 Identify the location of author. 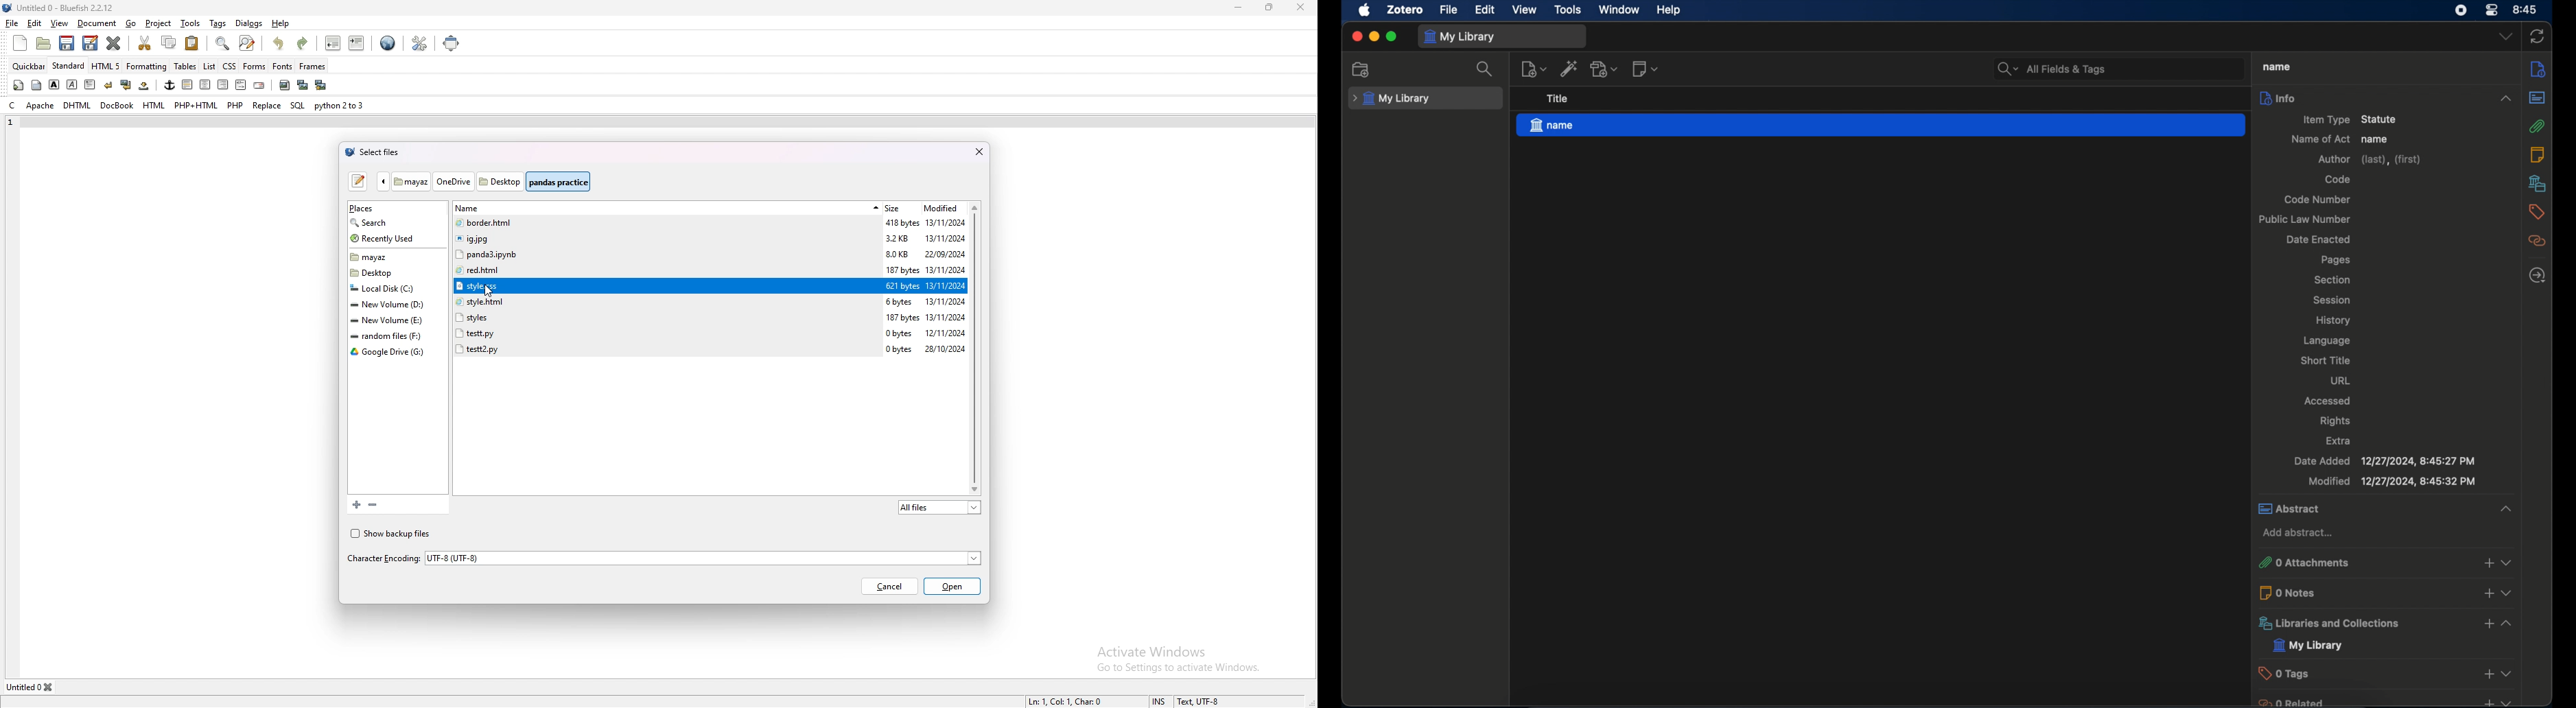
(2369, 160).